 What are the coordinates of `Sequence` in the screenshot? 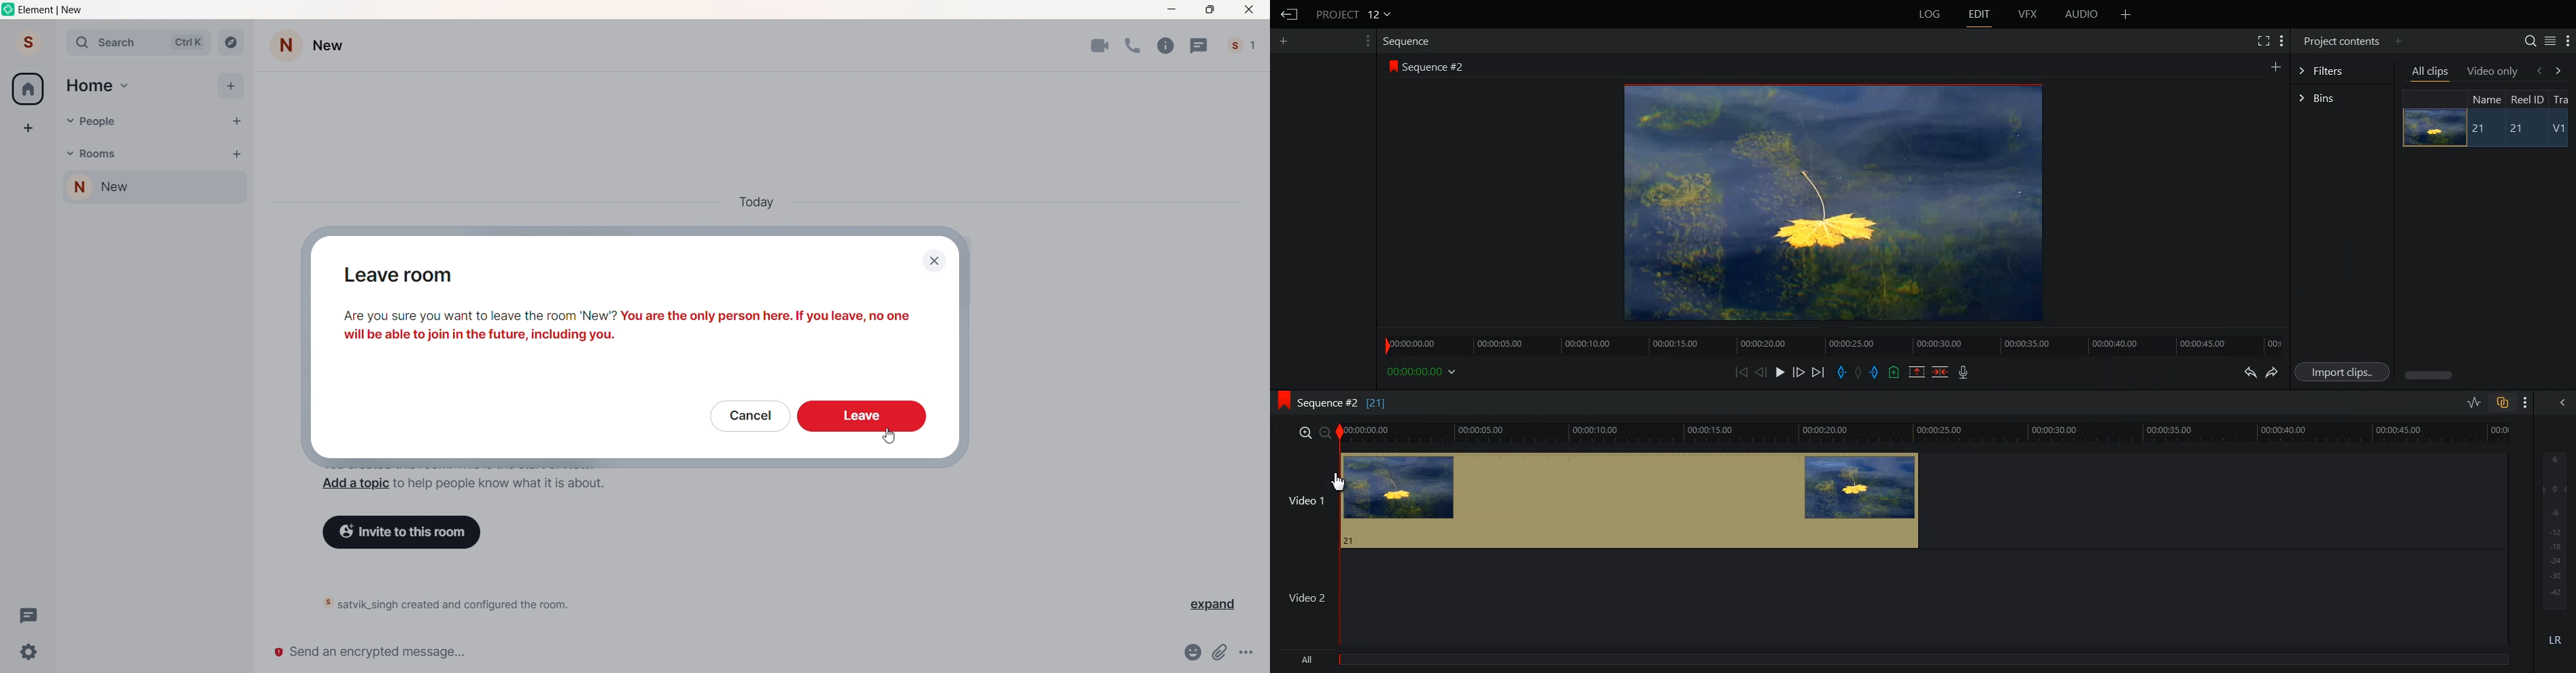 It's located at (1409, 41).